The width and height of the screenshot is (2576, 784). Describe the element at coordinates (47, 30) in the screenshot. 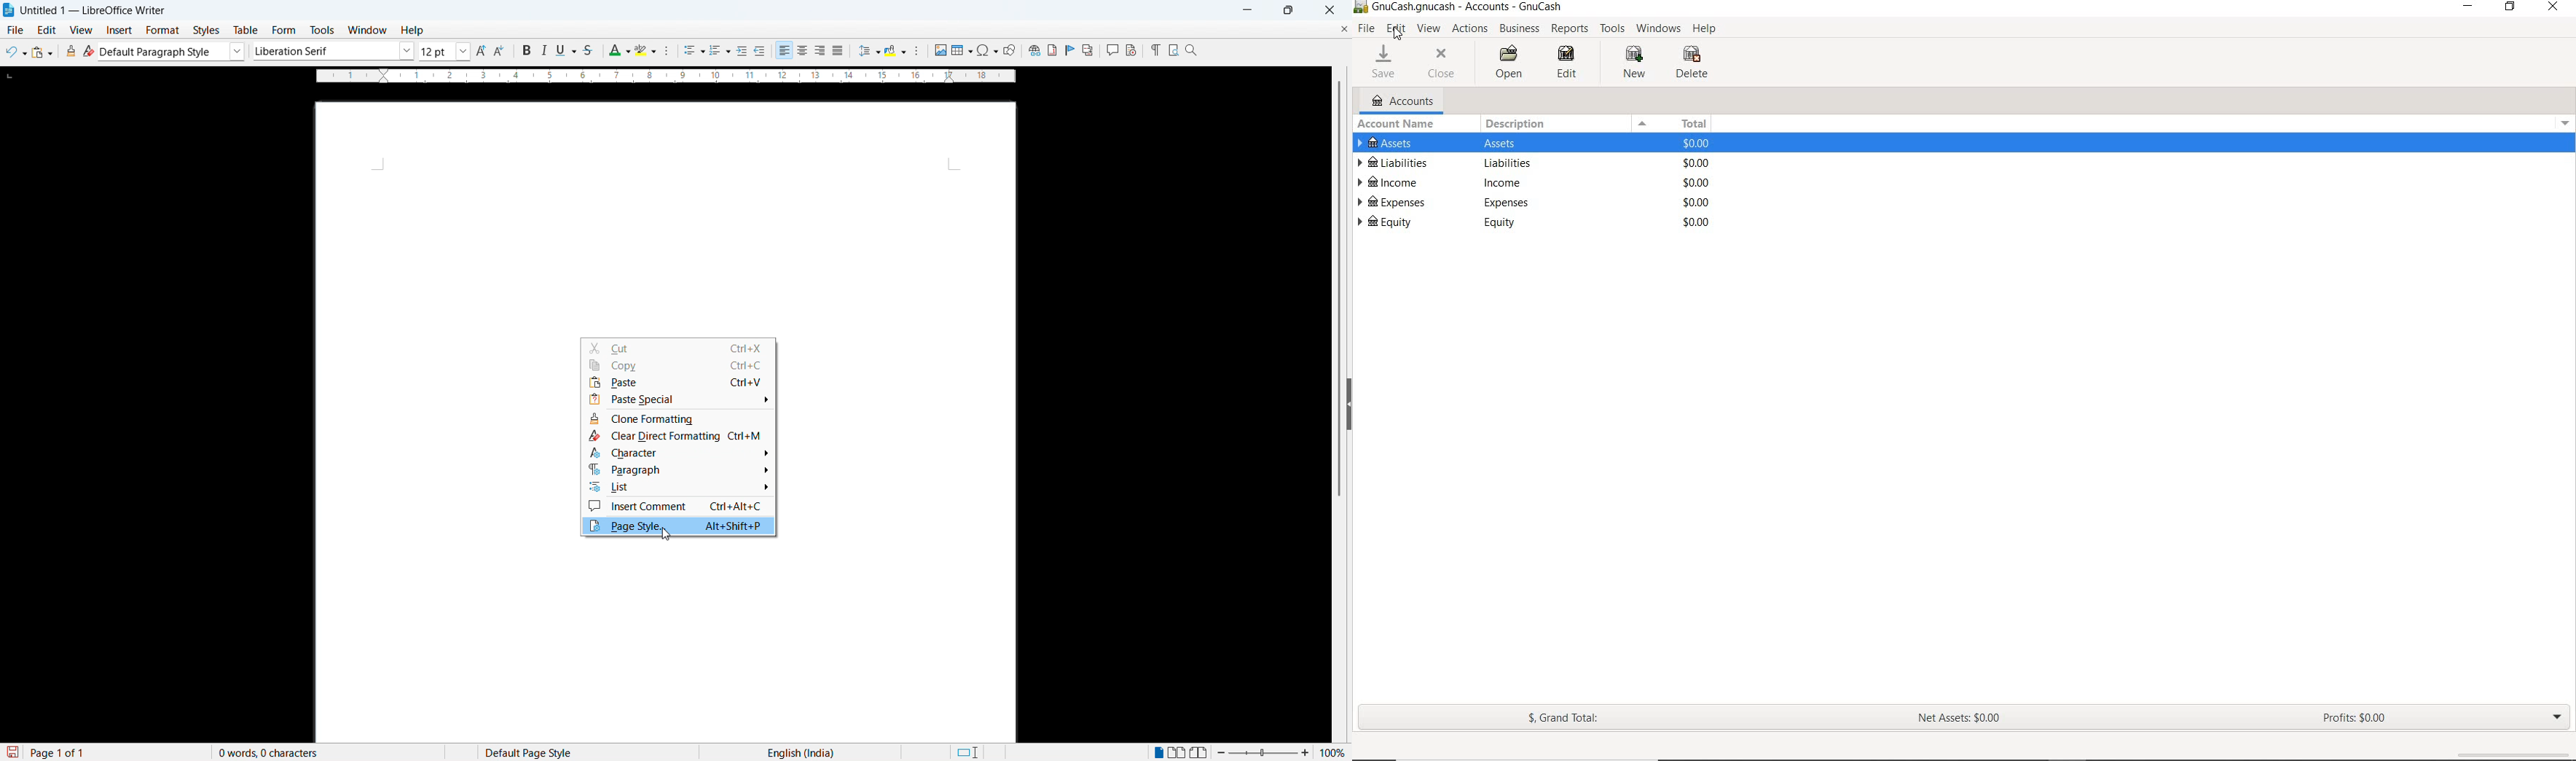

I see `Edit ` at that location.